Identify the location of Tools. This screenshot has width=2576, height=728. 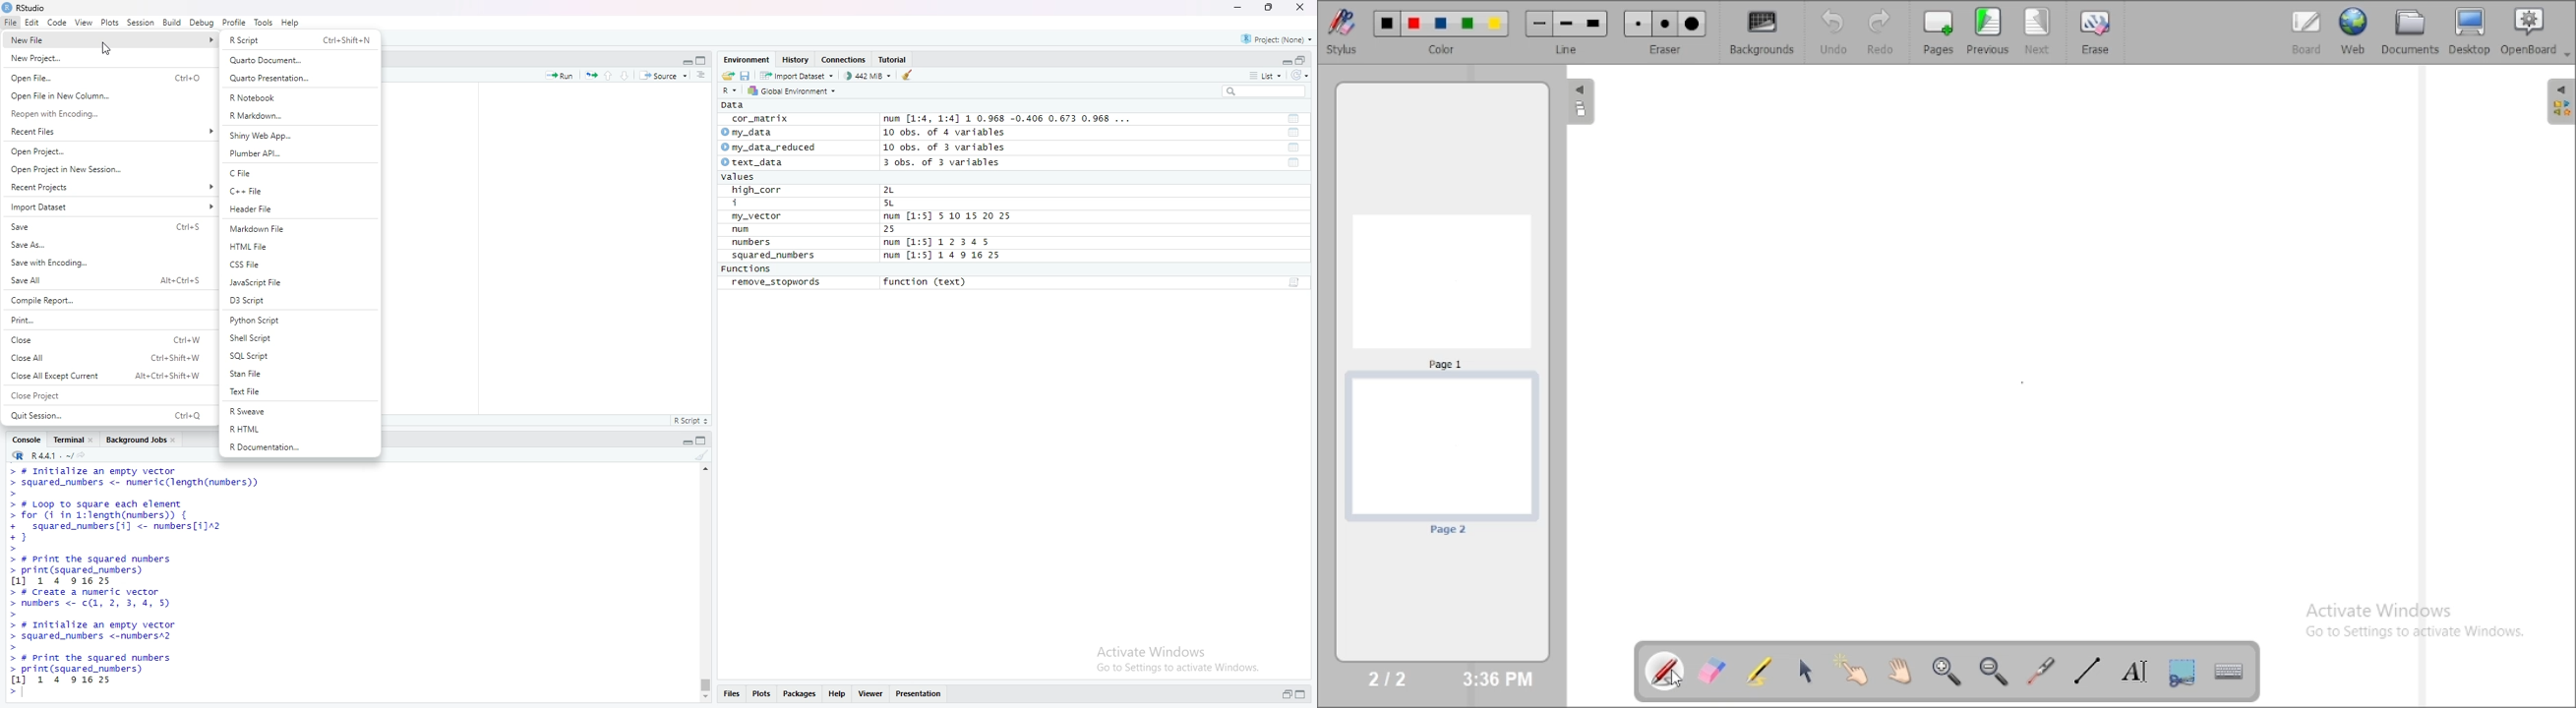
(263, 22).